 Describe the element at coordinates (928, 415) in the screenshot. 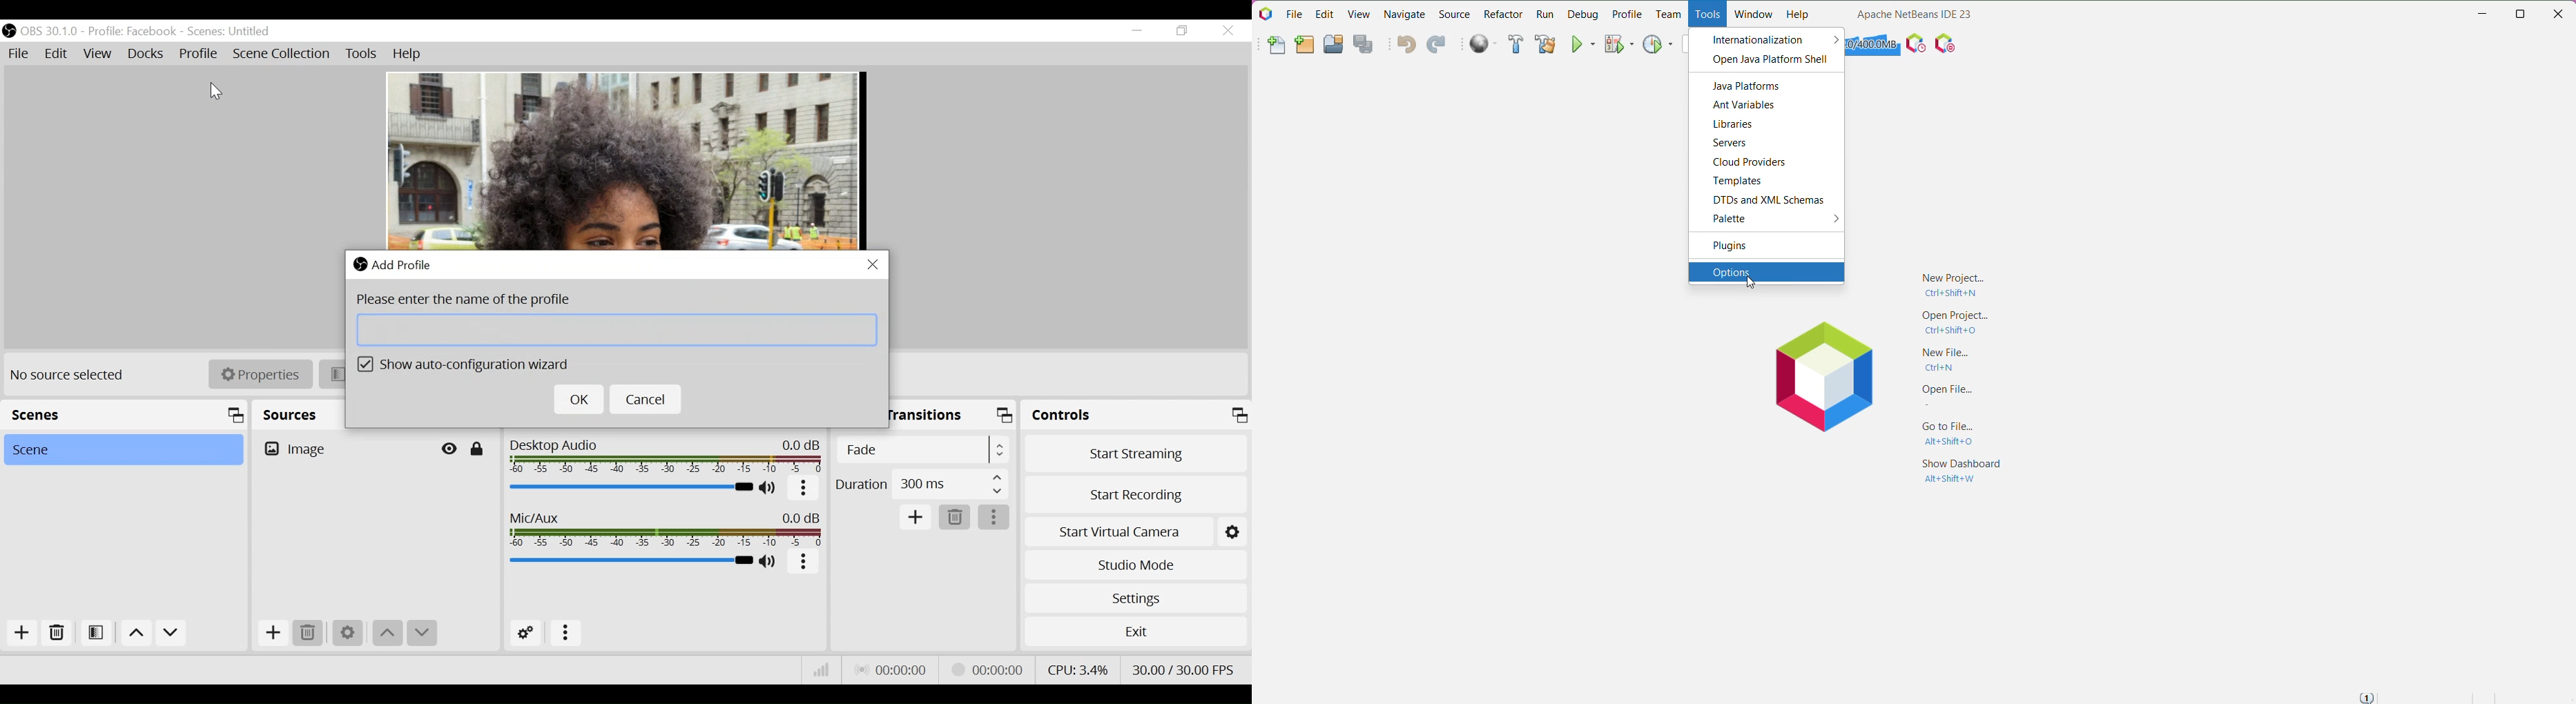

I see `Transitions` at that location.